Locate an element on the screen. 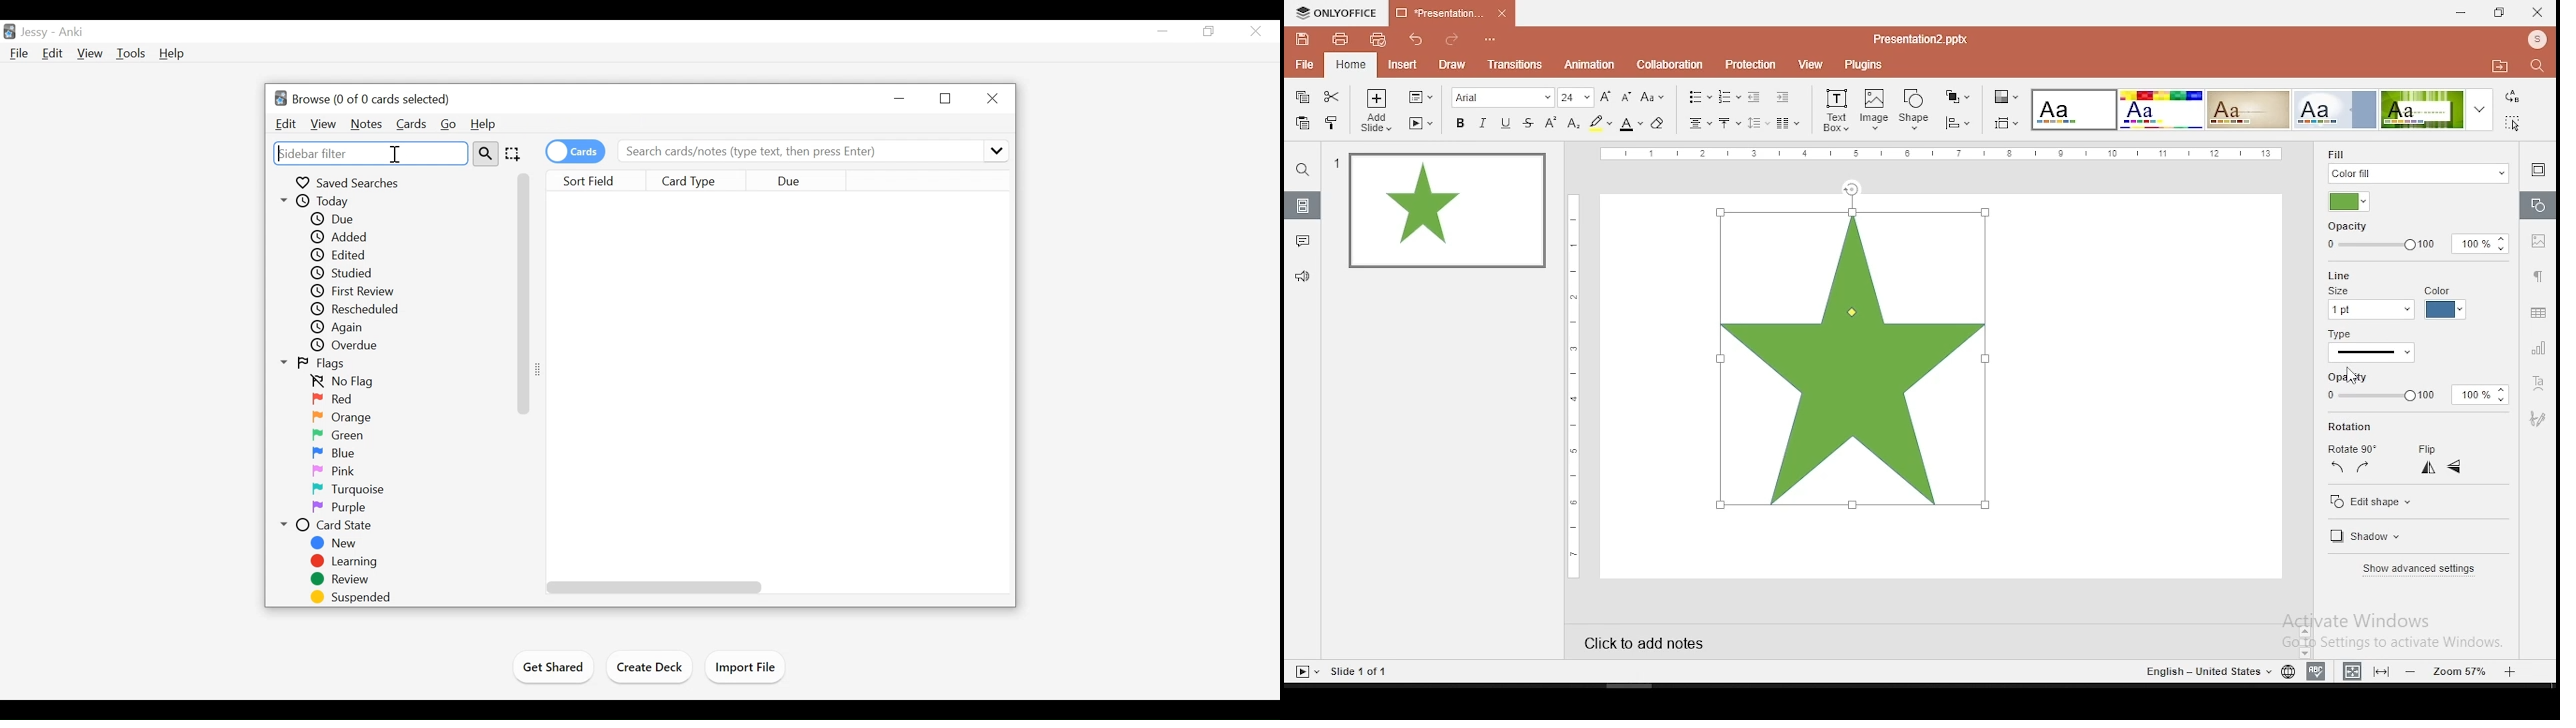 The image size is (2576, 728). fit to slide is located at coordinates (2381, 671).